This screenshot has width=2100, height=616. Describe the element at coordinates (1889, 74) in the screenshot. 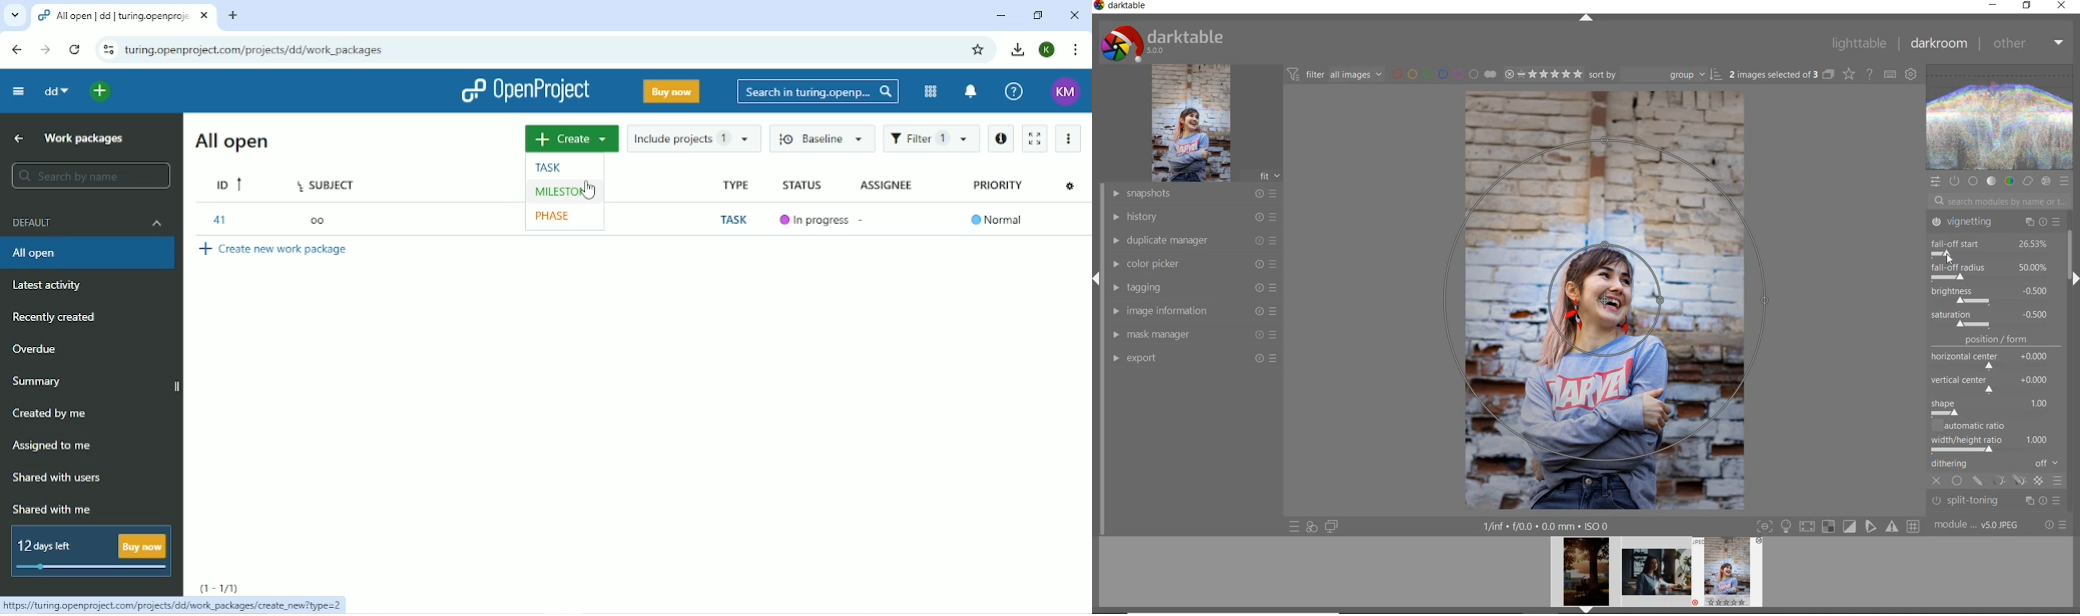

I see `DEFINE KEYBOARD SHORTCUTS` at that location.